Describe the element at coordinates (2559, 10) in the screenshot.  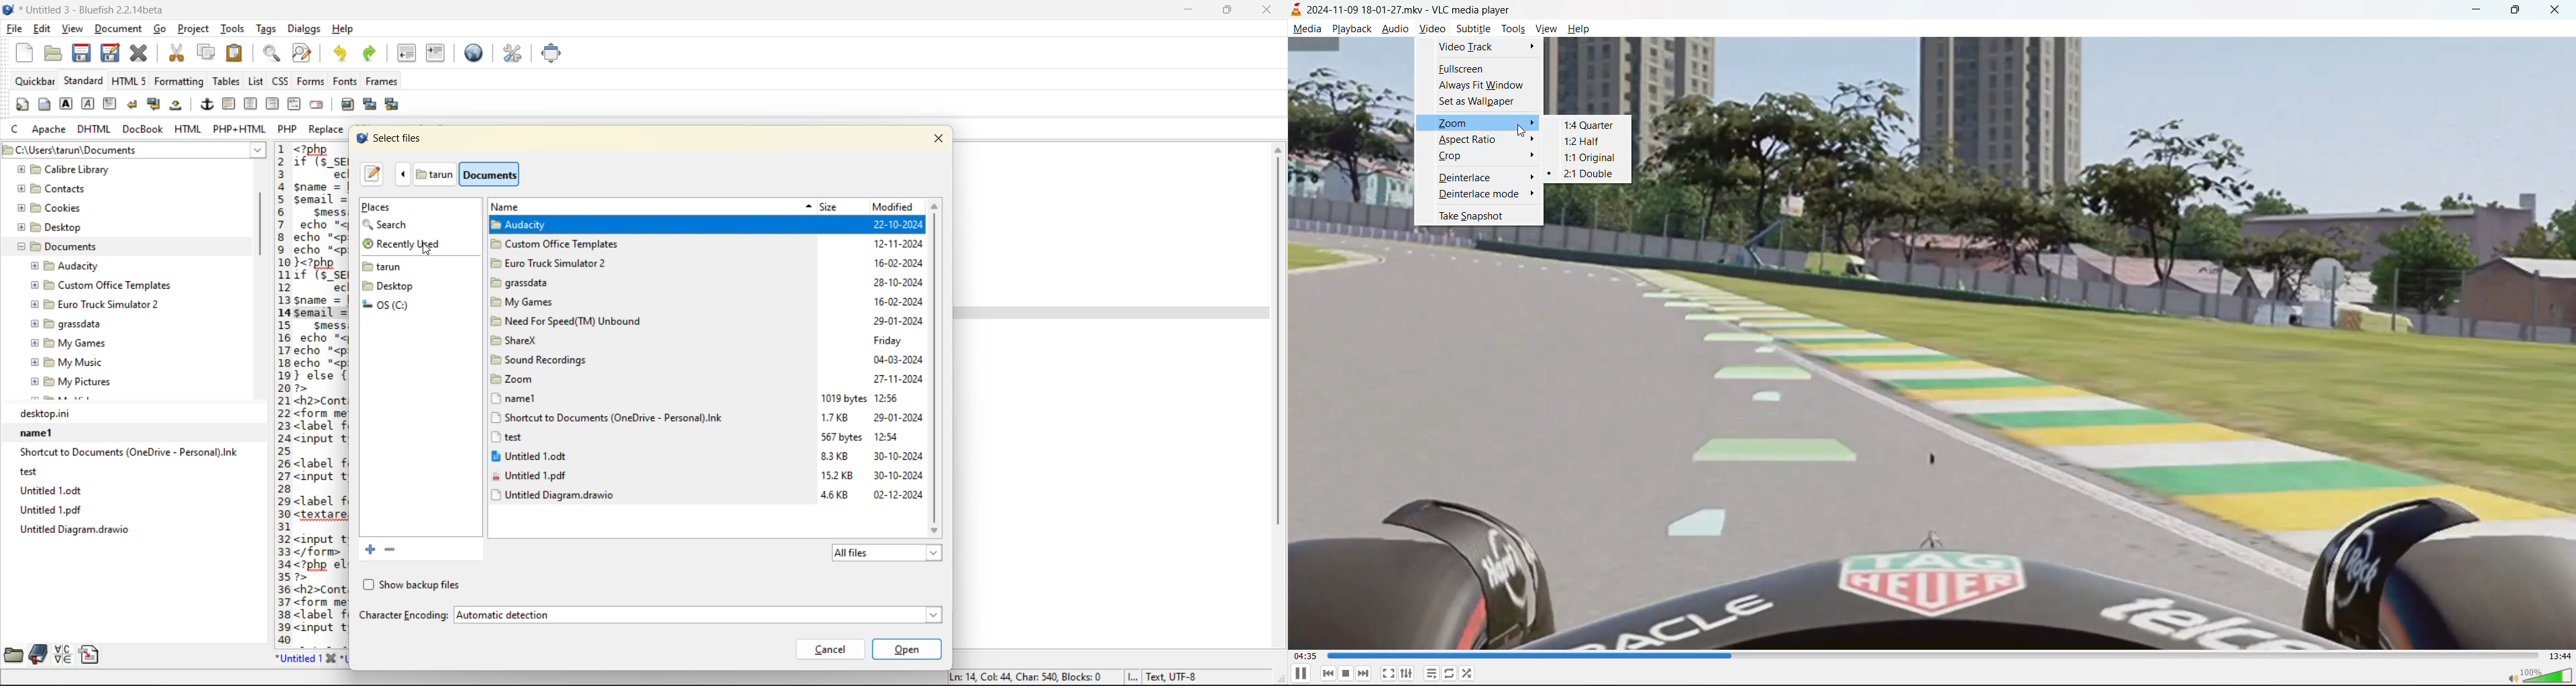
I see `close` at that location.